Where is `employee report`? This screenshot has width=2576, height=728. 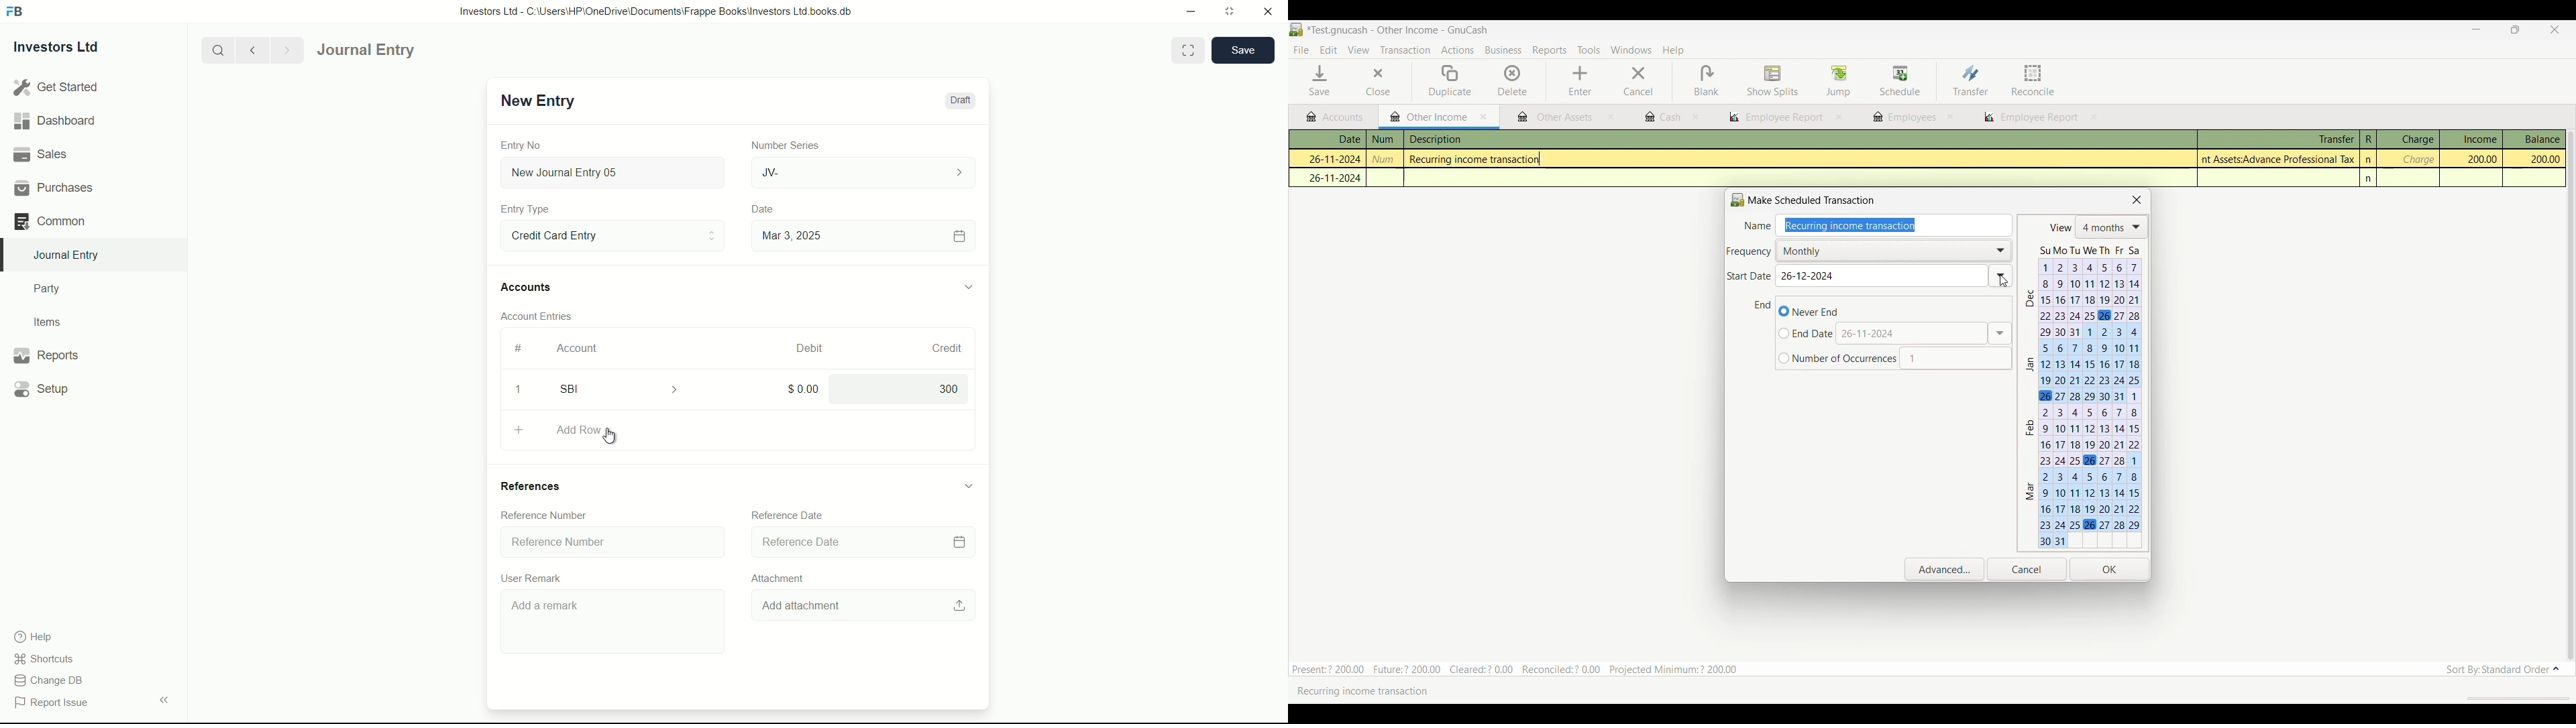
employee report is located at coordinates (2038, 119).